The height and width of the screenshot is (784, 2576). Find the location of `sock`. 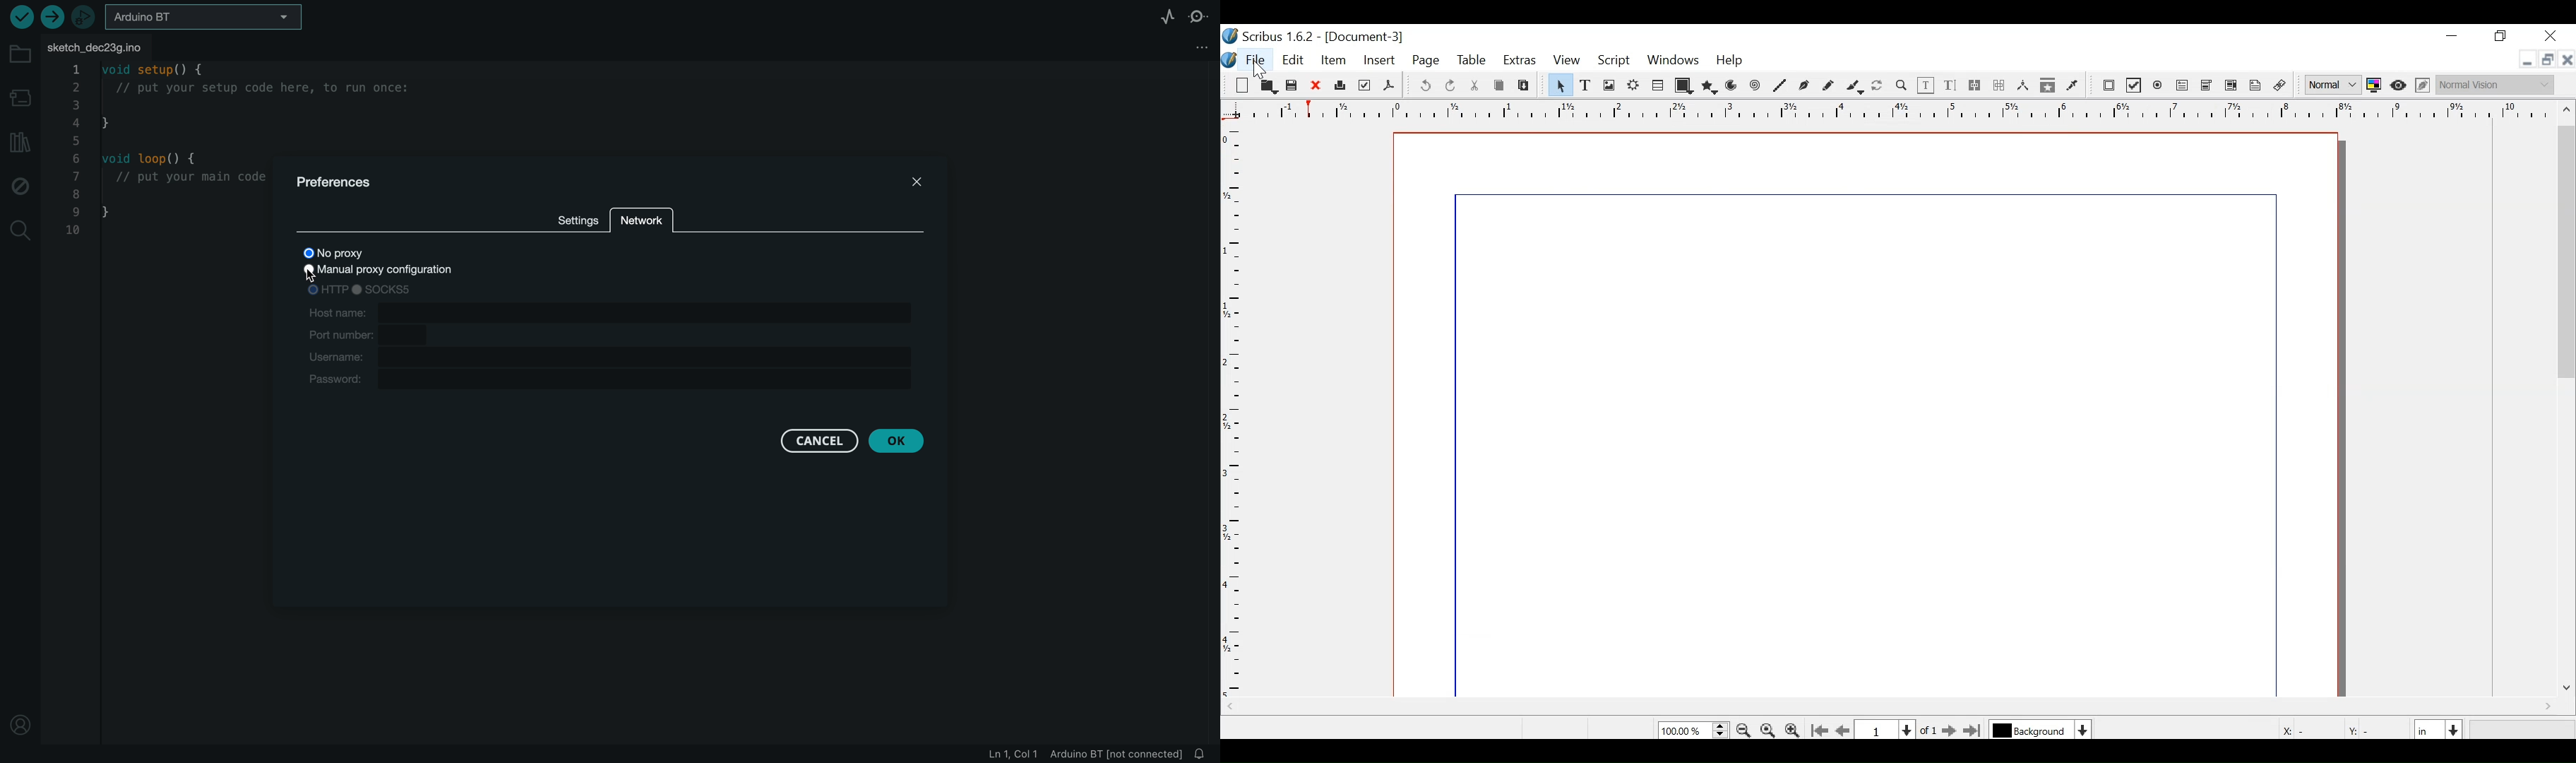

sock is located at coordinates (386, 290).